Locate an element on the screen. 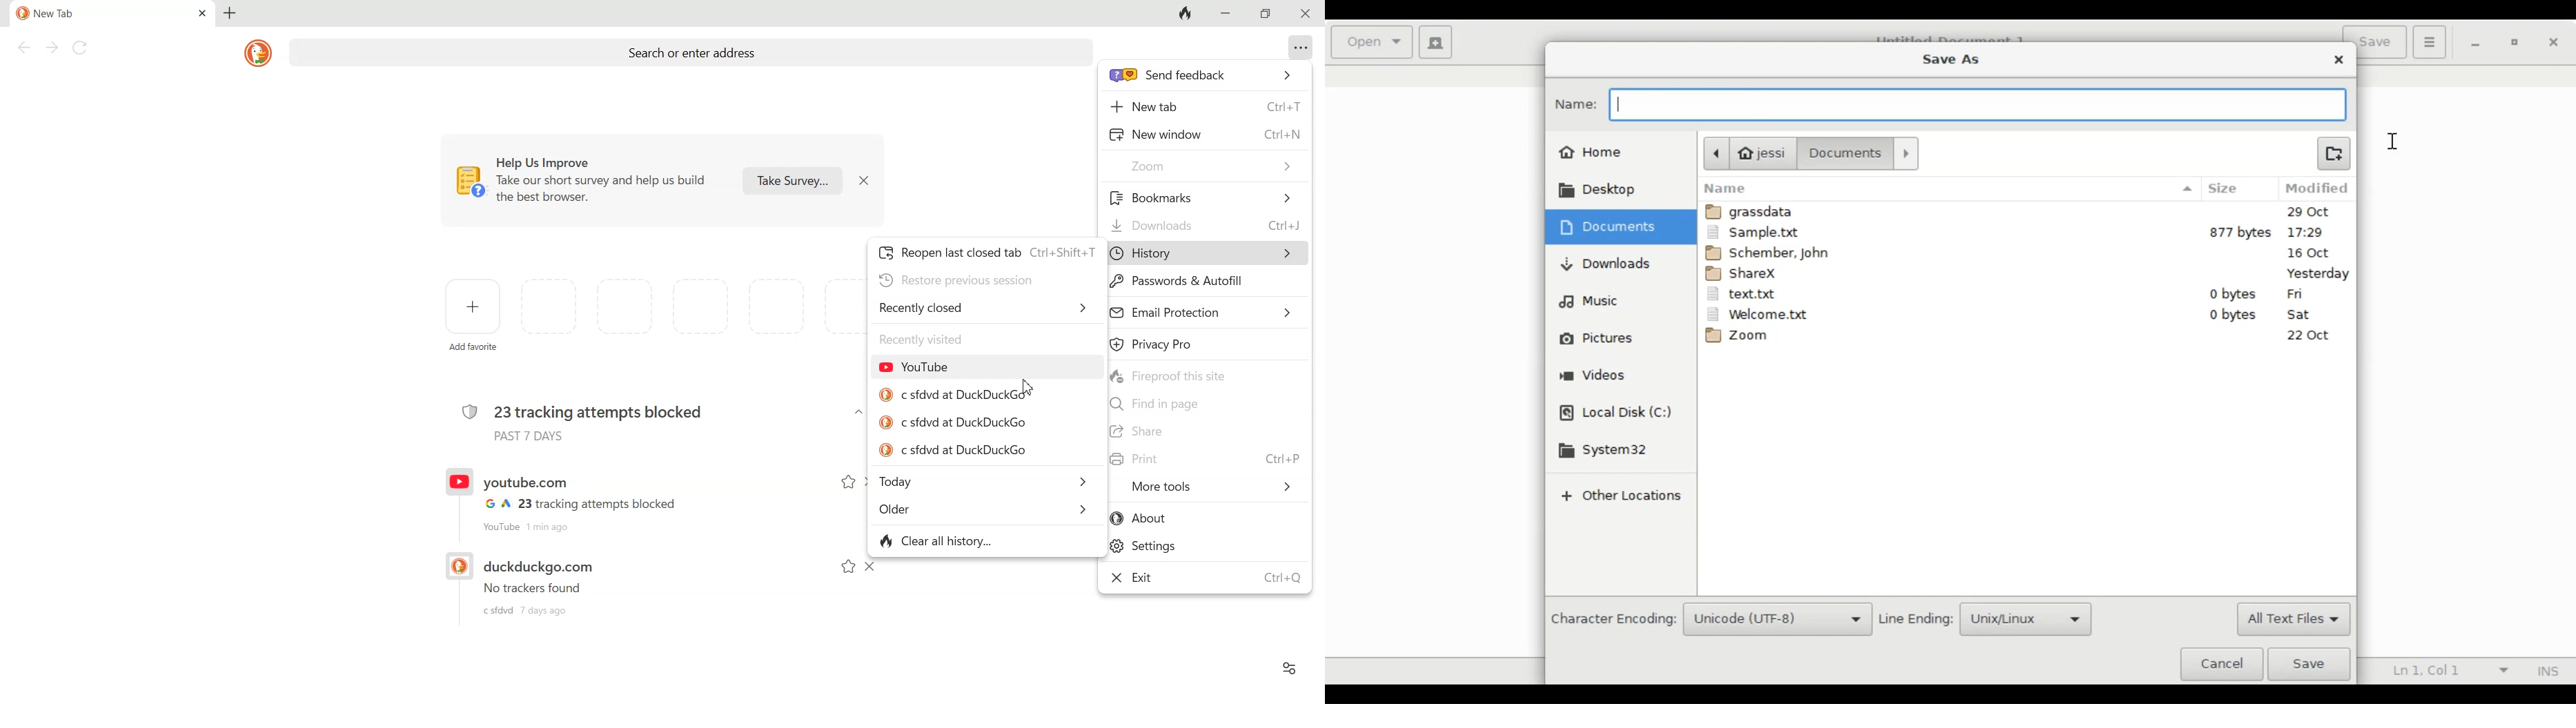  Downloads is located at coordinates (1607, 263).